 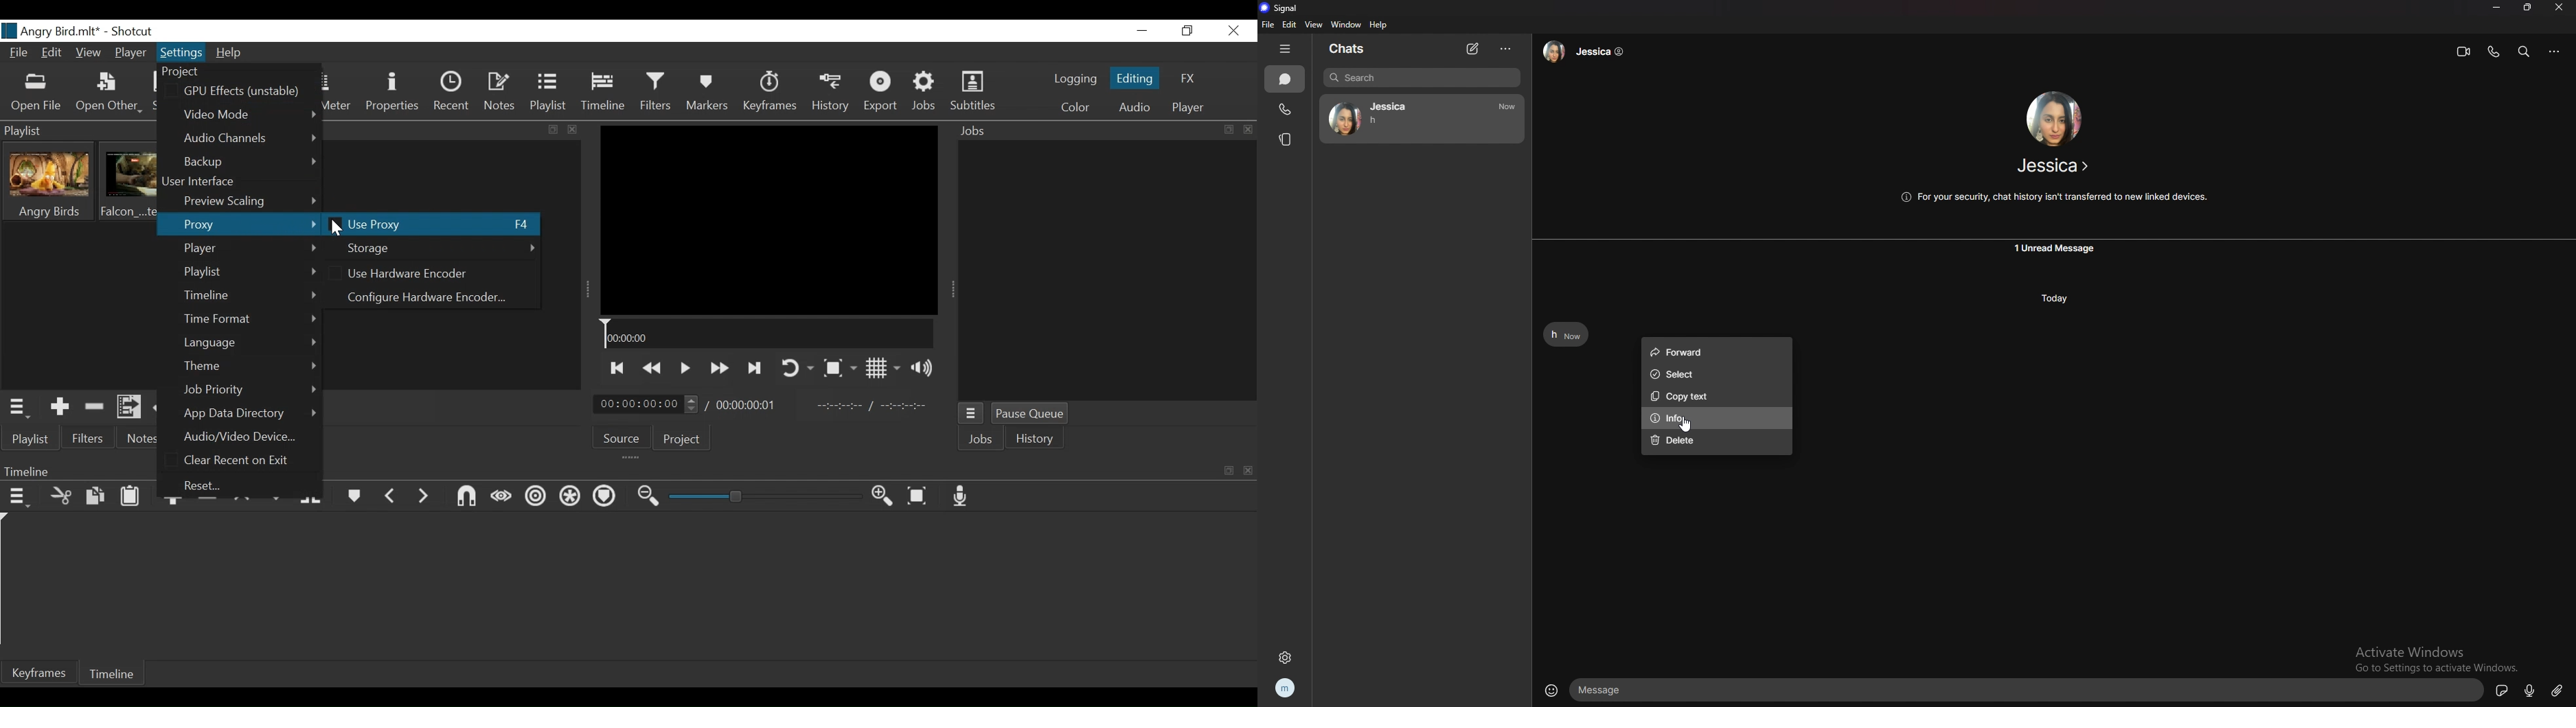 I want to click on Storage, so click(x=436, y=249).